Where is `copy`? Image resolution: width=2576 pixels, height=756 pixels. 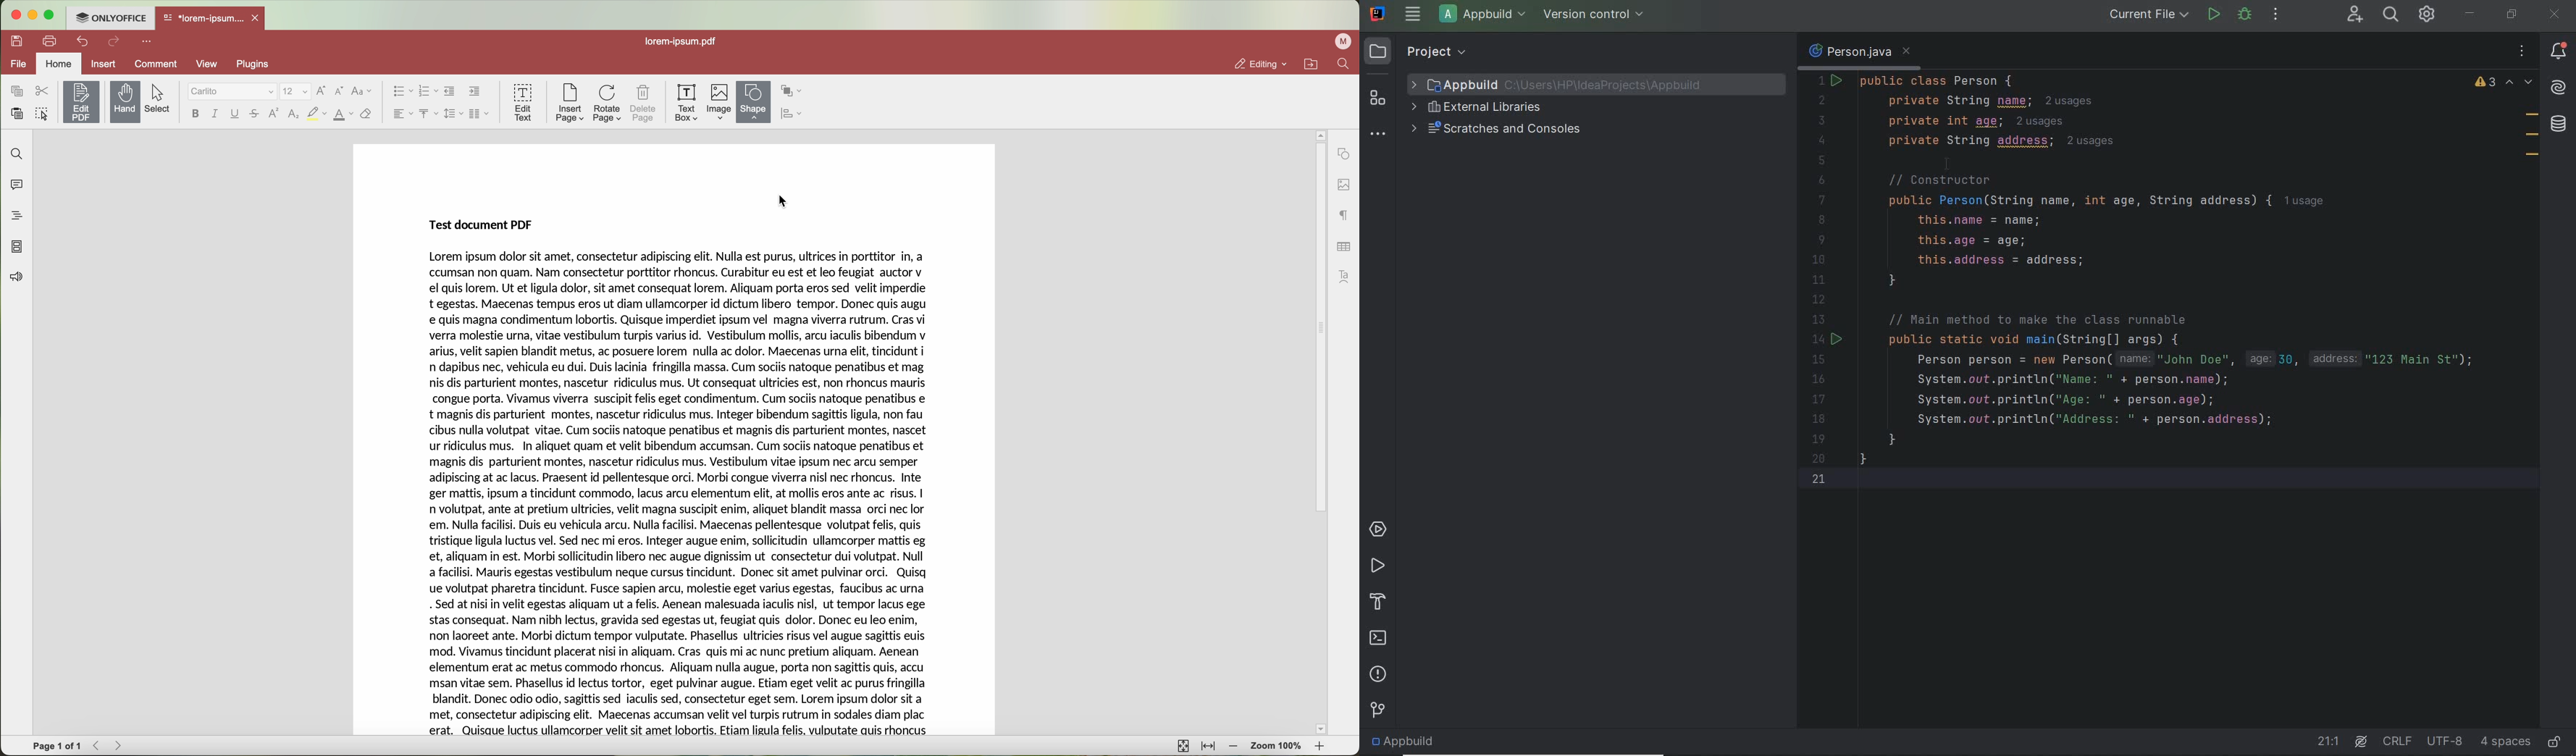
copy is located at coordinates (15, 90).